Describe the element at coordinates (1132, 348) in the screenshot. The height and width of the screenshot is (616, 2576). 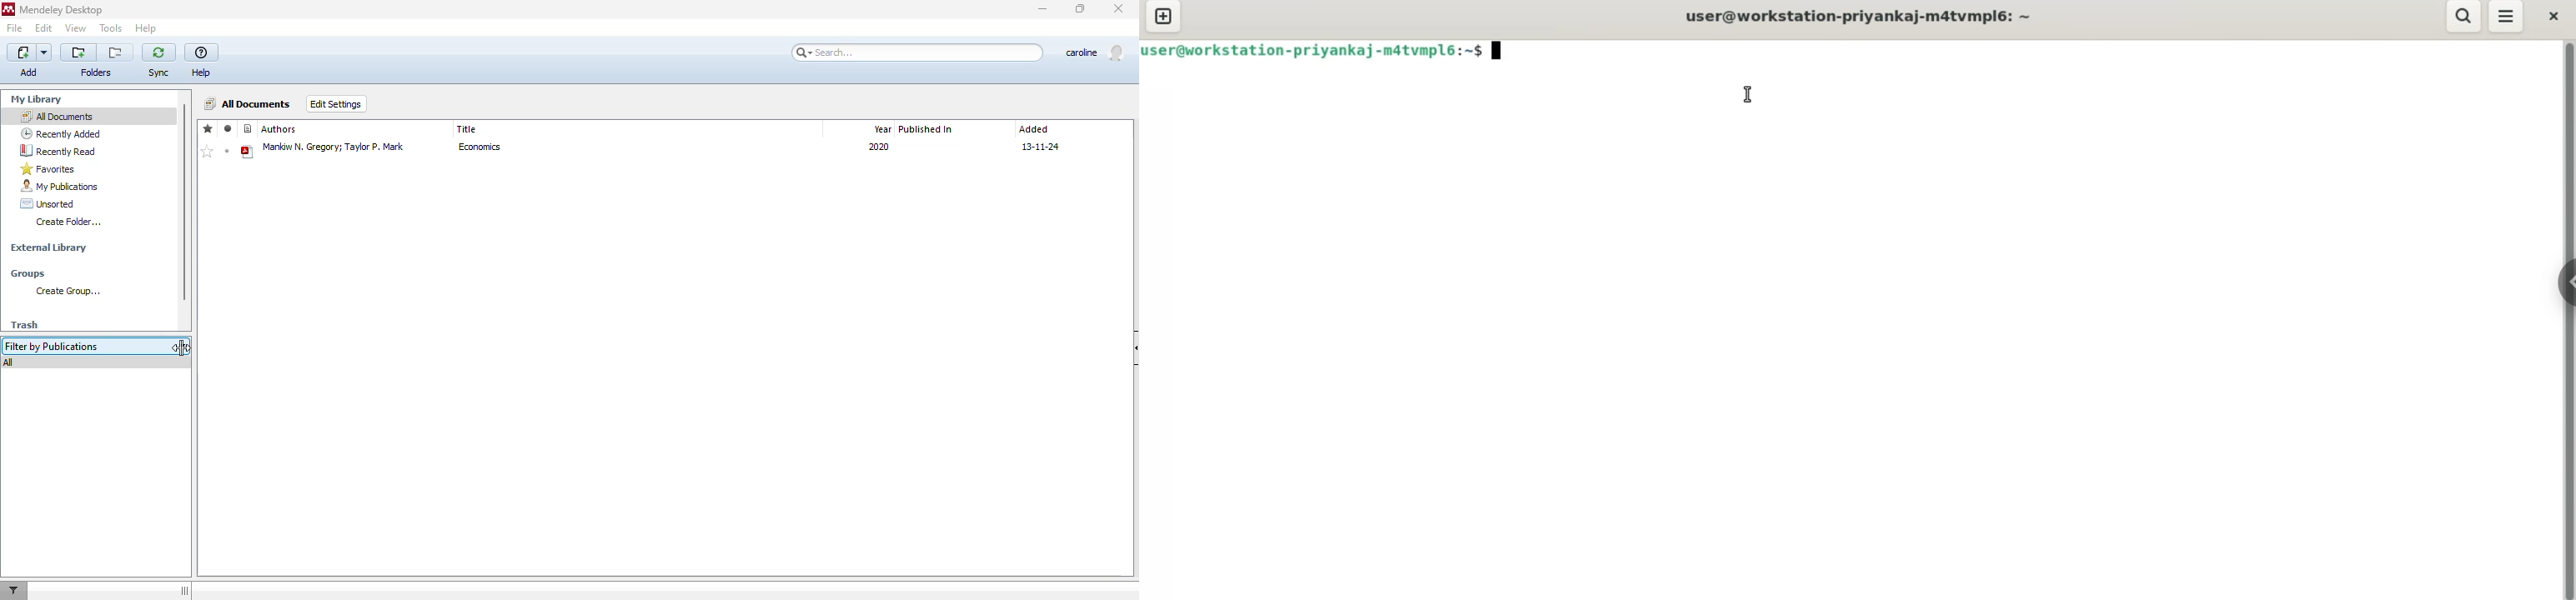
I see `hide` at that location.